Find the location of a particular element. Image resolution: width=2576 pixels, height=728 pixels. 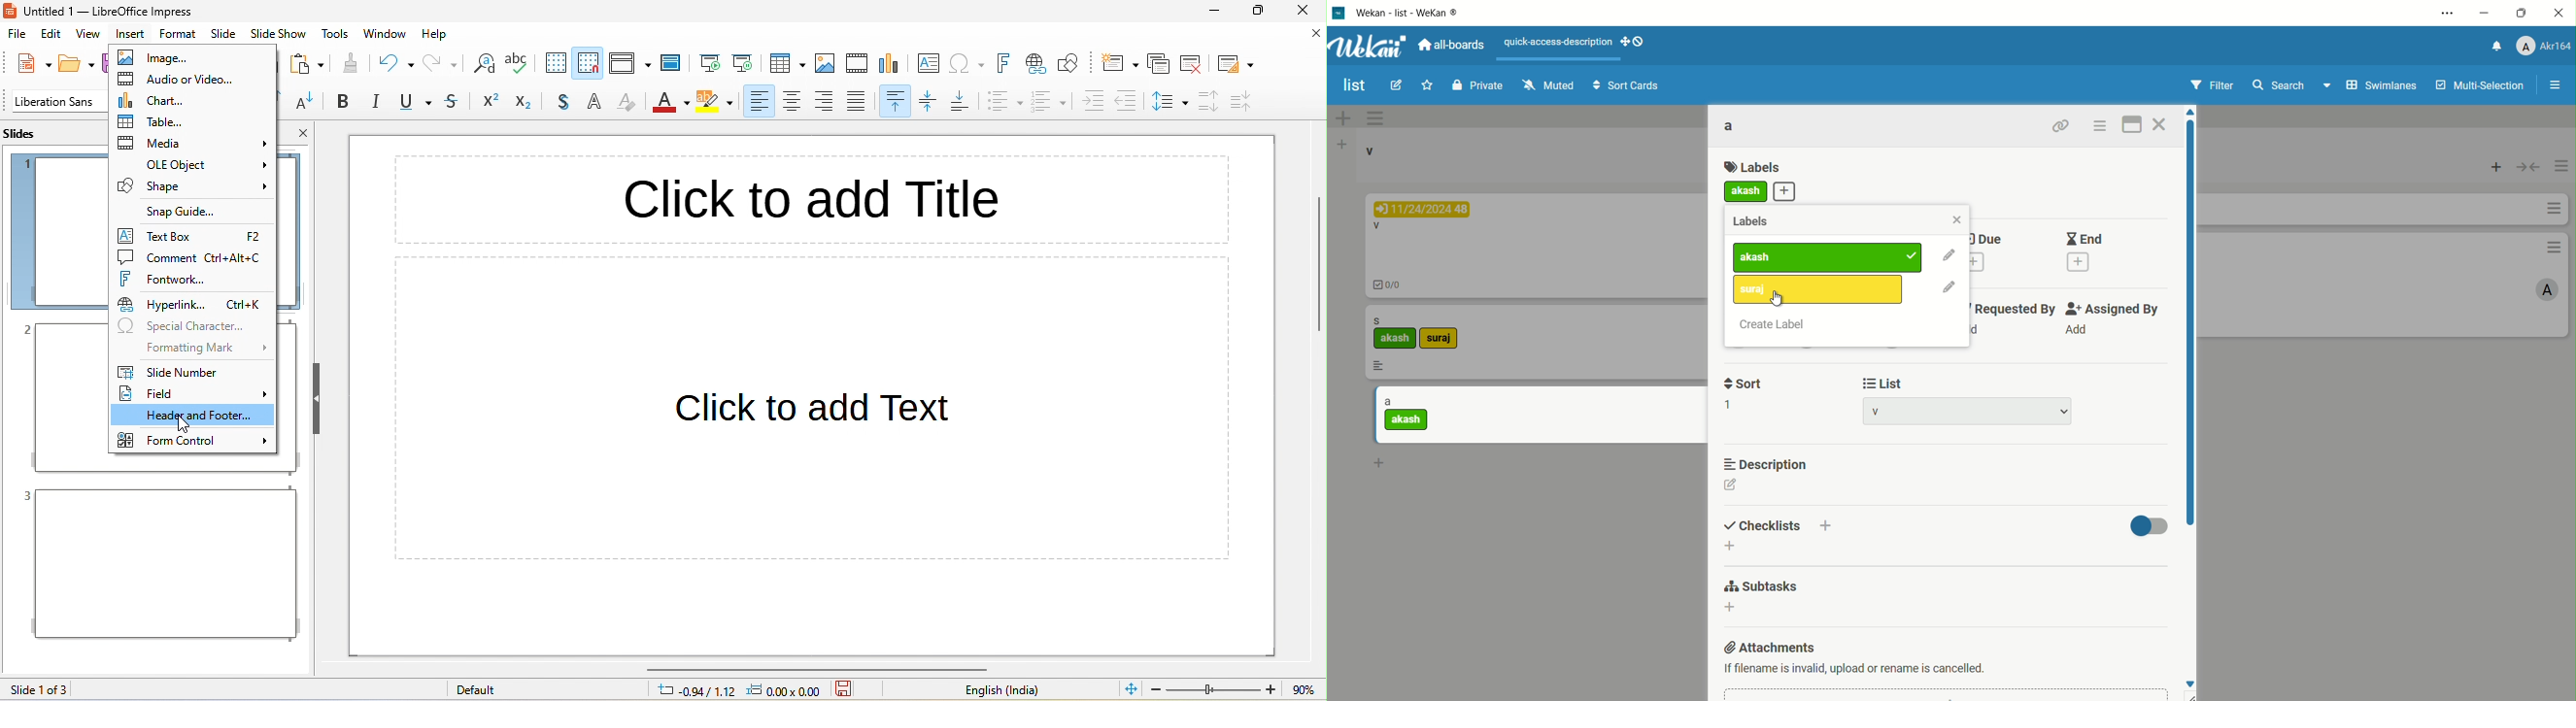

edit is located at coordinates (54, 36).